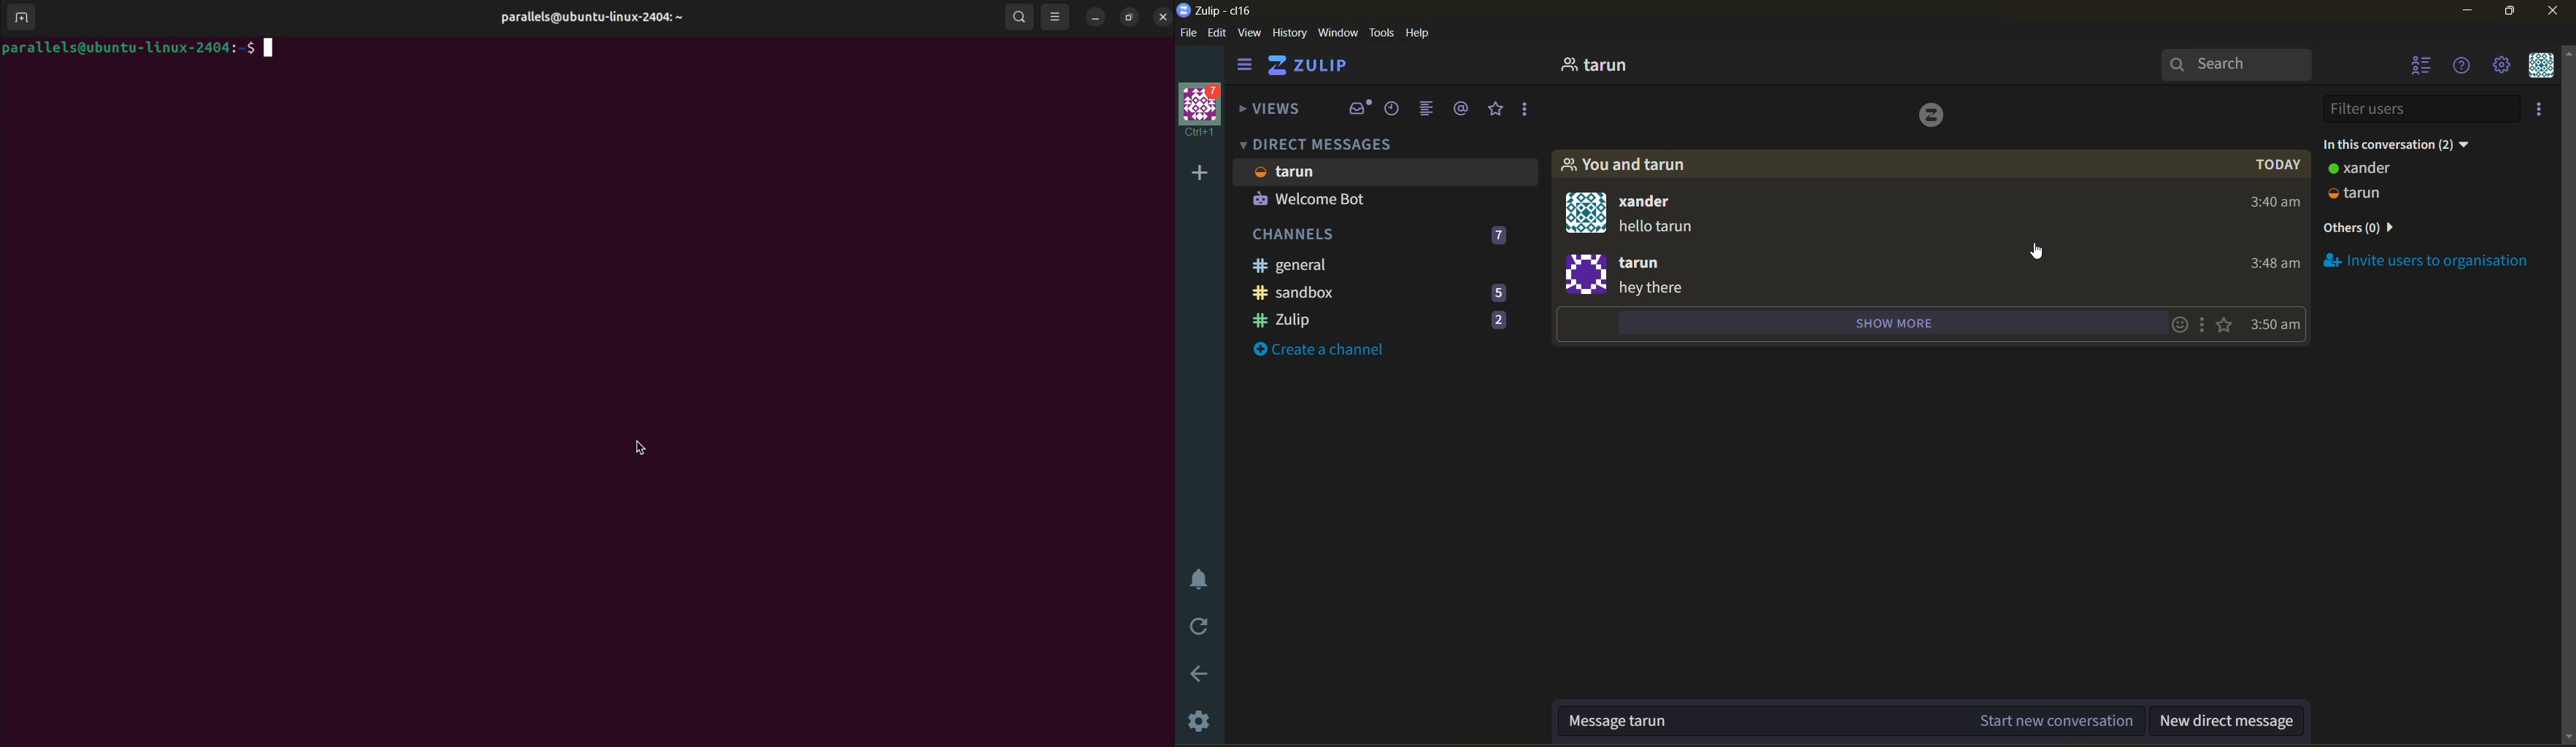  Describe the element at coordinates (2540, 67) in the screenshot. I see `personal menu` at that location.